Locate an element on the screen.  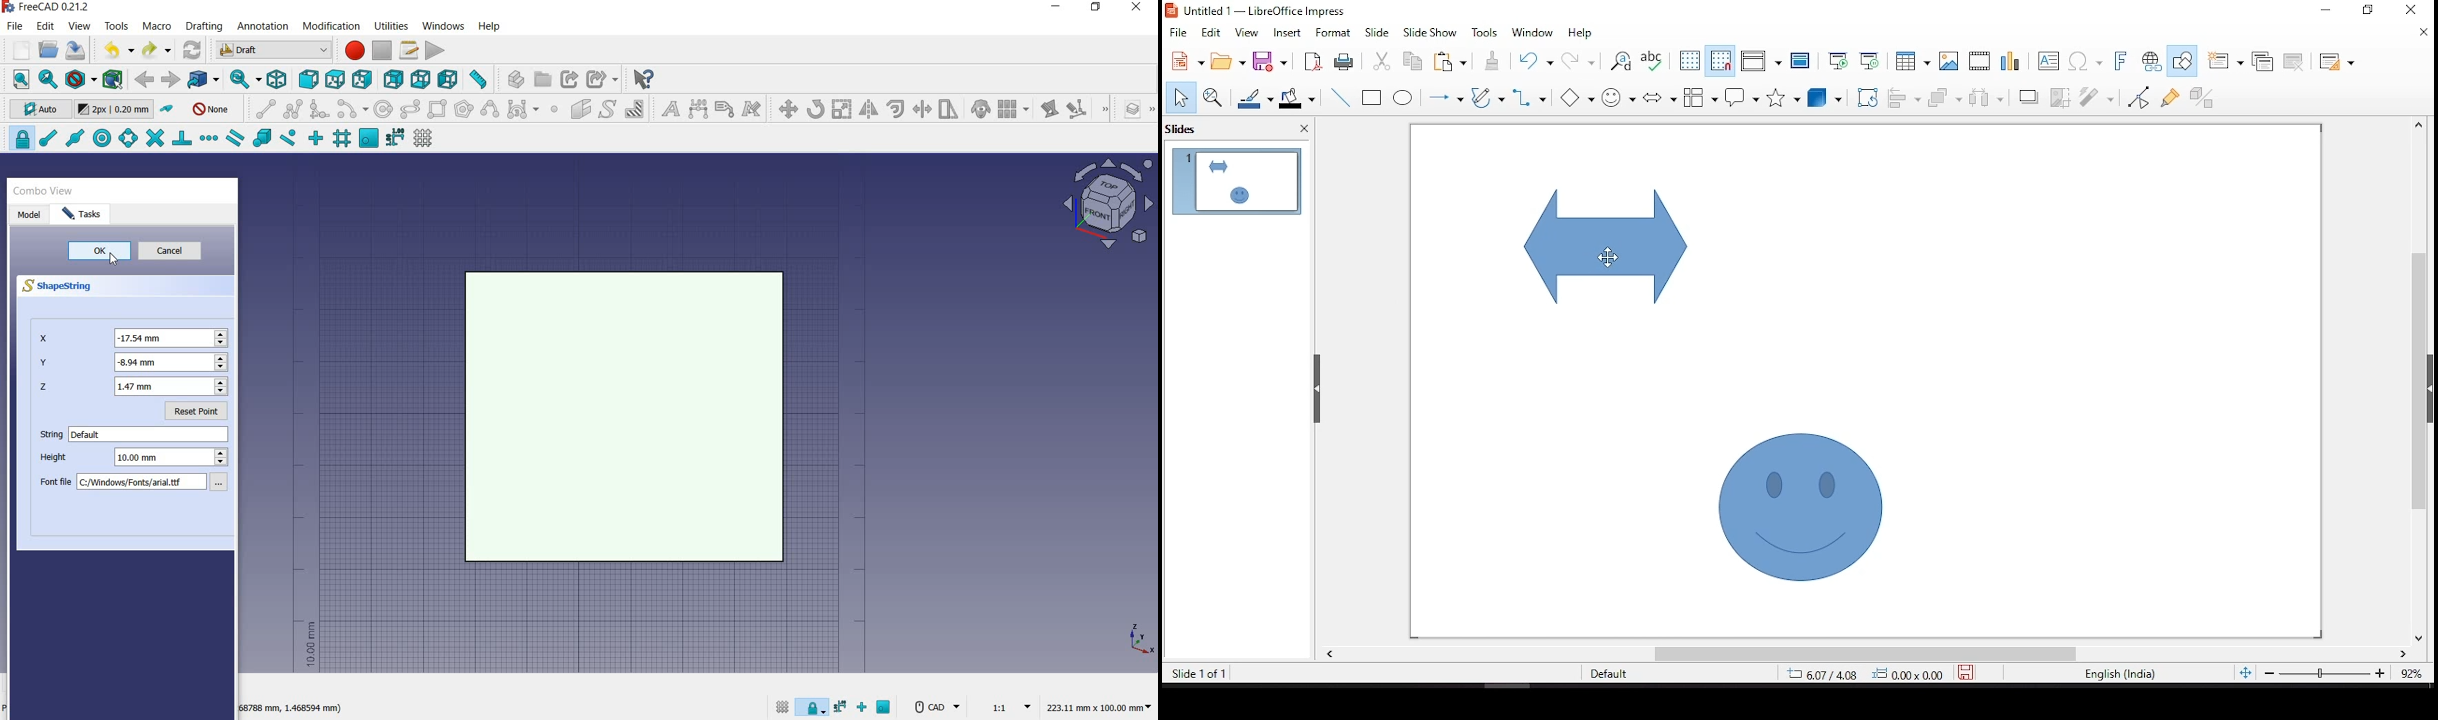
offset is located at coordinates (897, 109).